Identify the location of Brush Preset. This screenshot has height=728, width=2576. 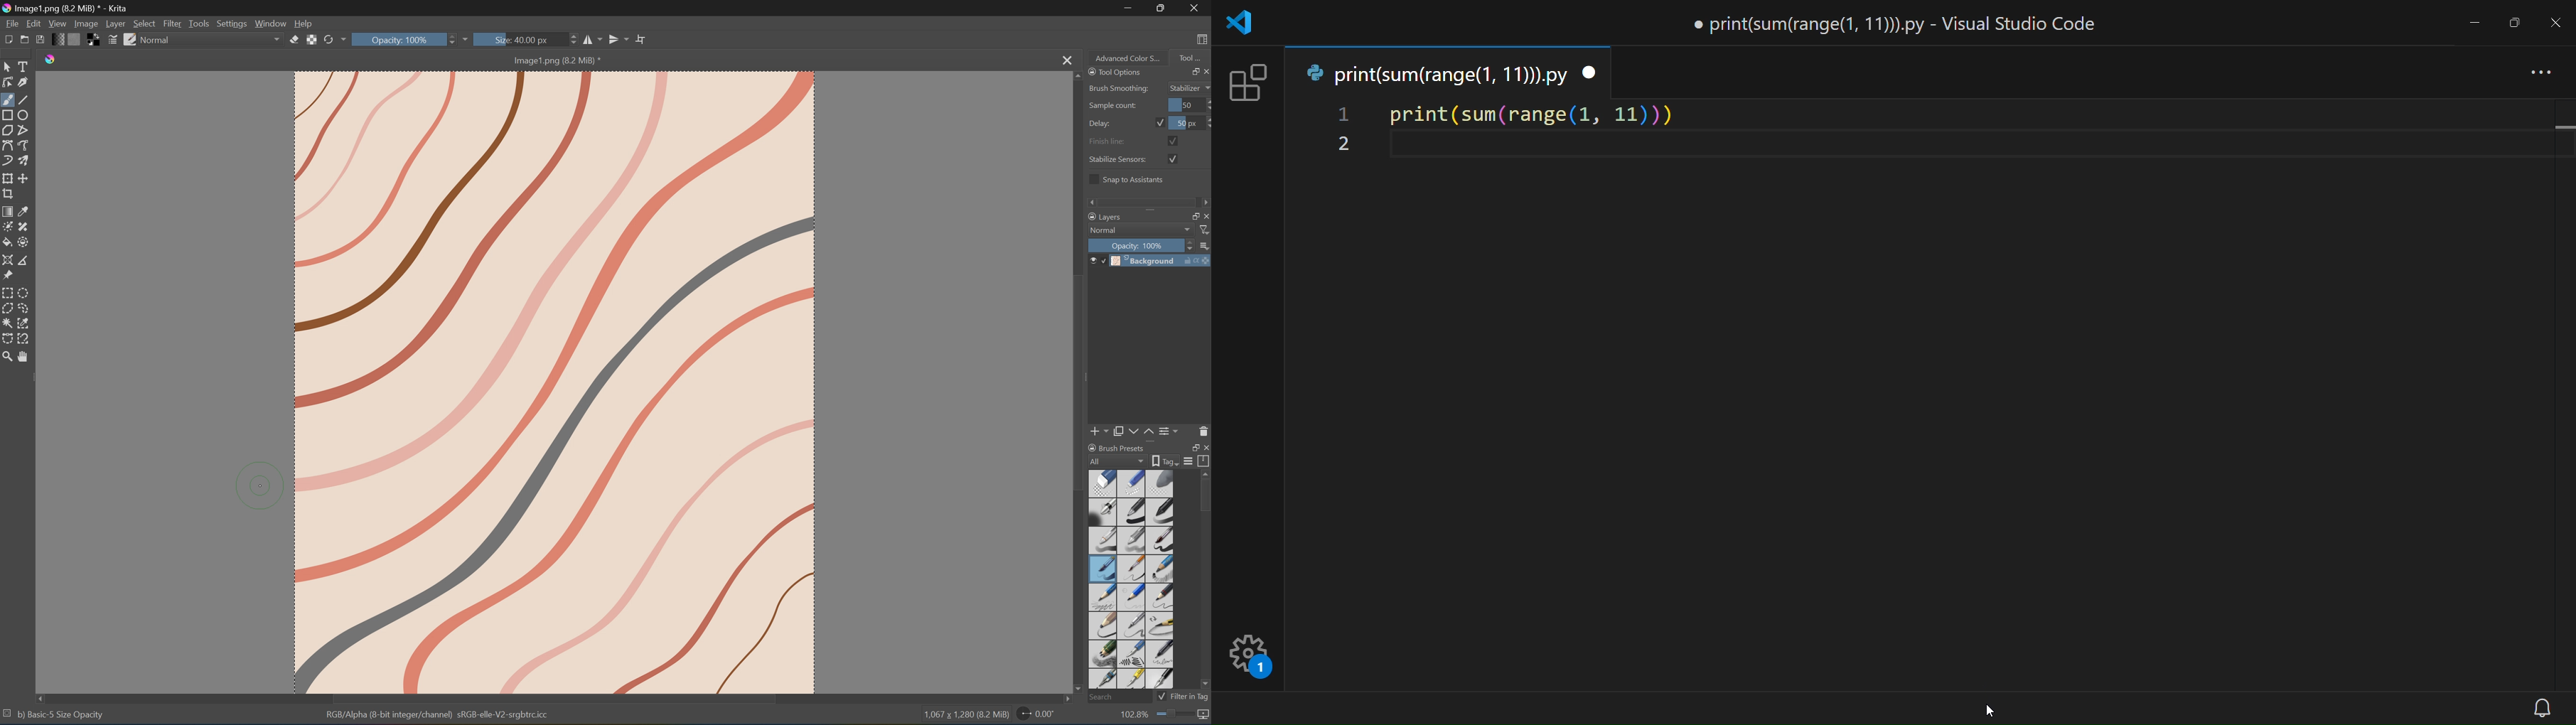
(1117, 446).